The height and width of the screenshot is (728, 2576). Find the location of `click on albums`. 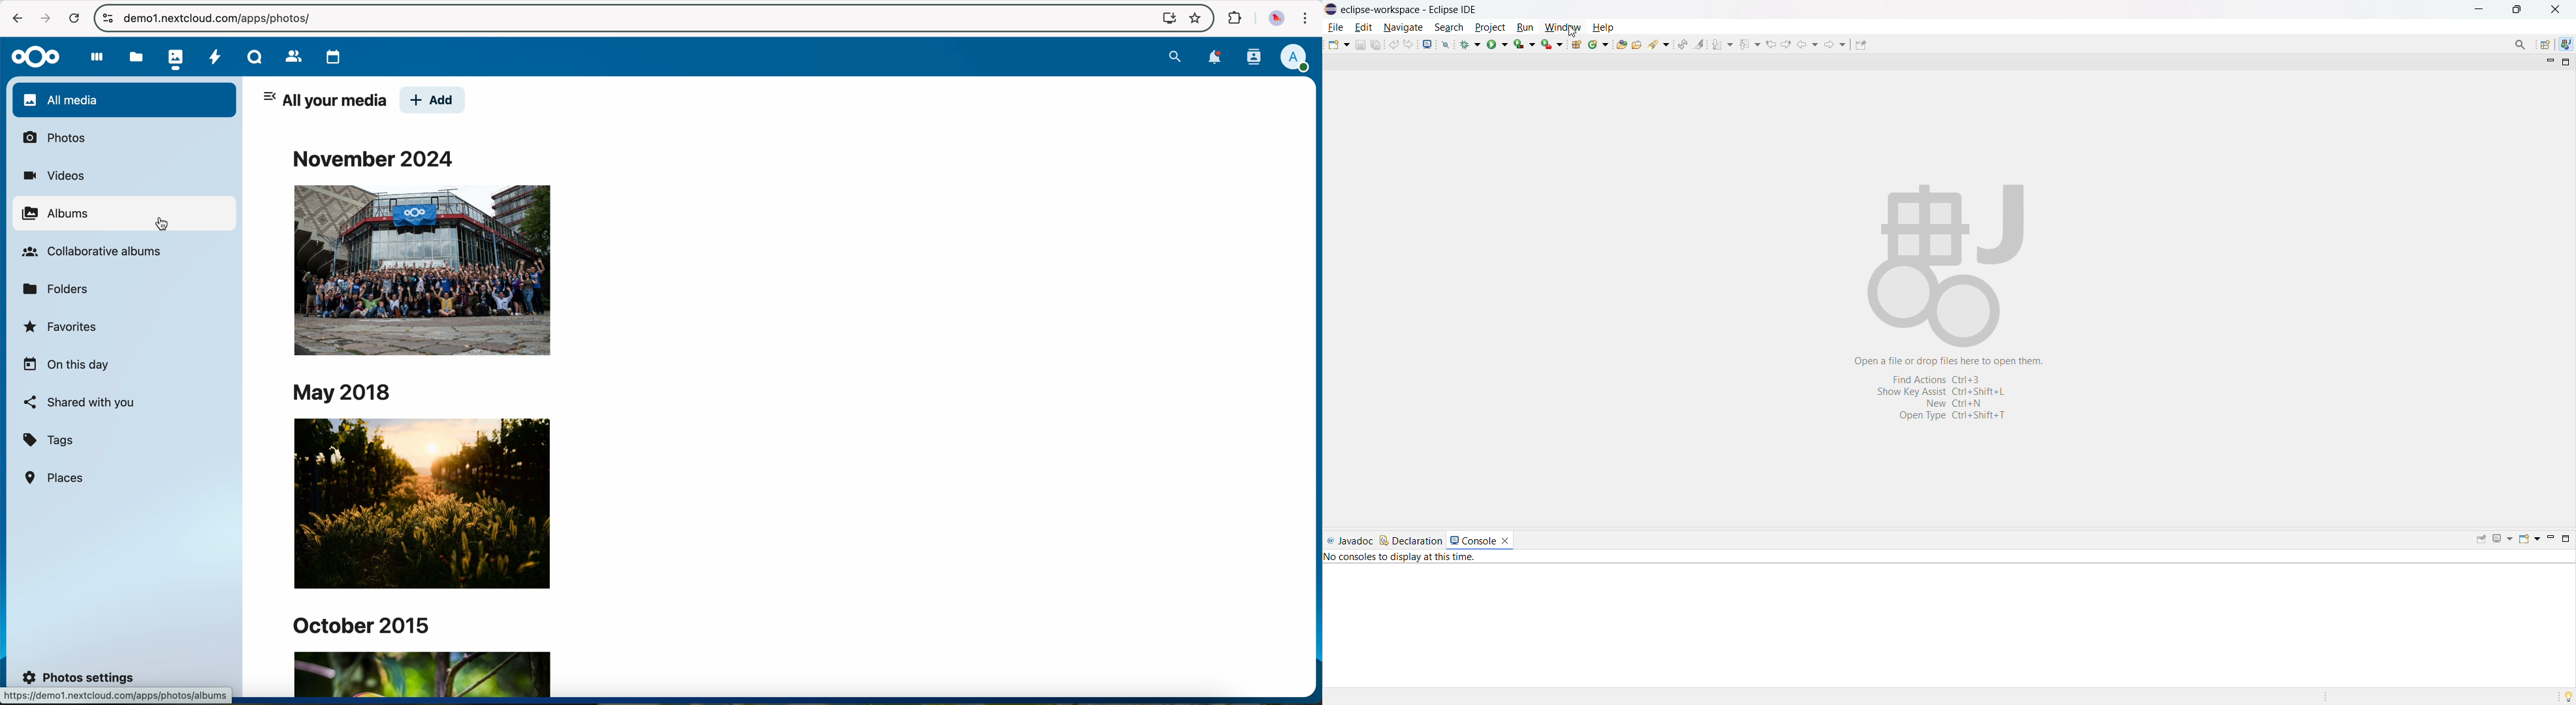

click on albums is located at coordinates (124, 214).